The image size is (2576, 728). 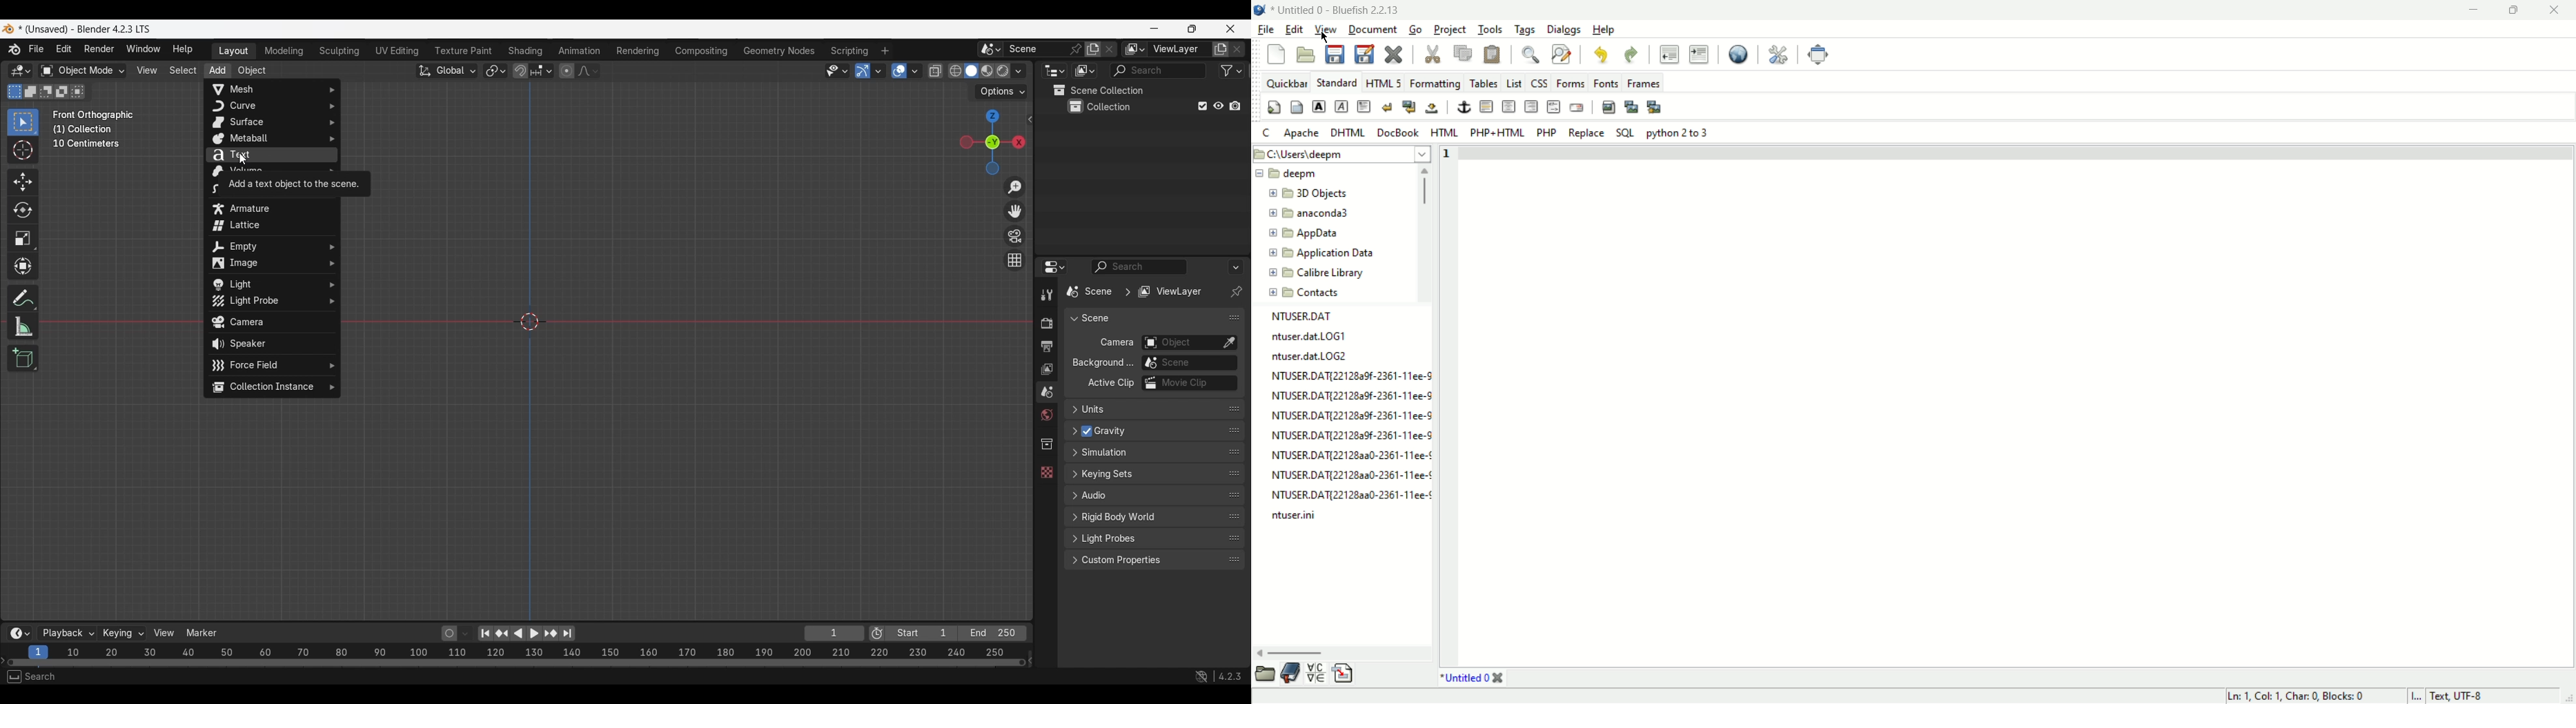 What do you see at coordinates (1310, 356) in the screenshot?
I see `ntuser.dat.LOG2` at bounding box center [1310, 356].